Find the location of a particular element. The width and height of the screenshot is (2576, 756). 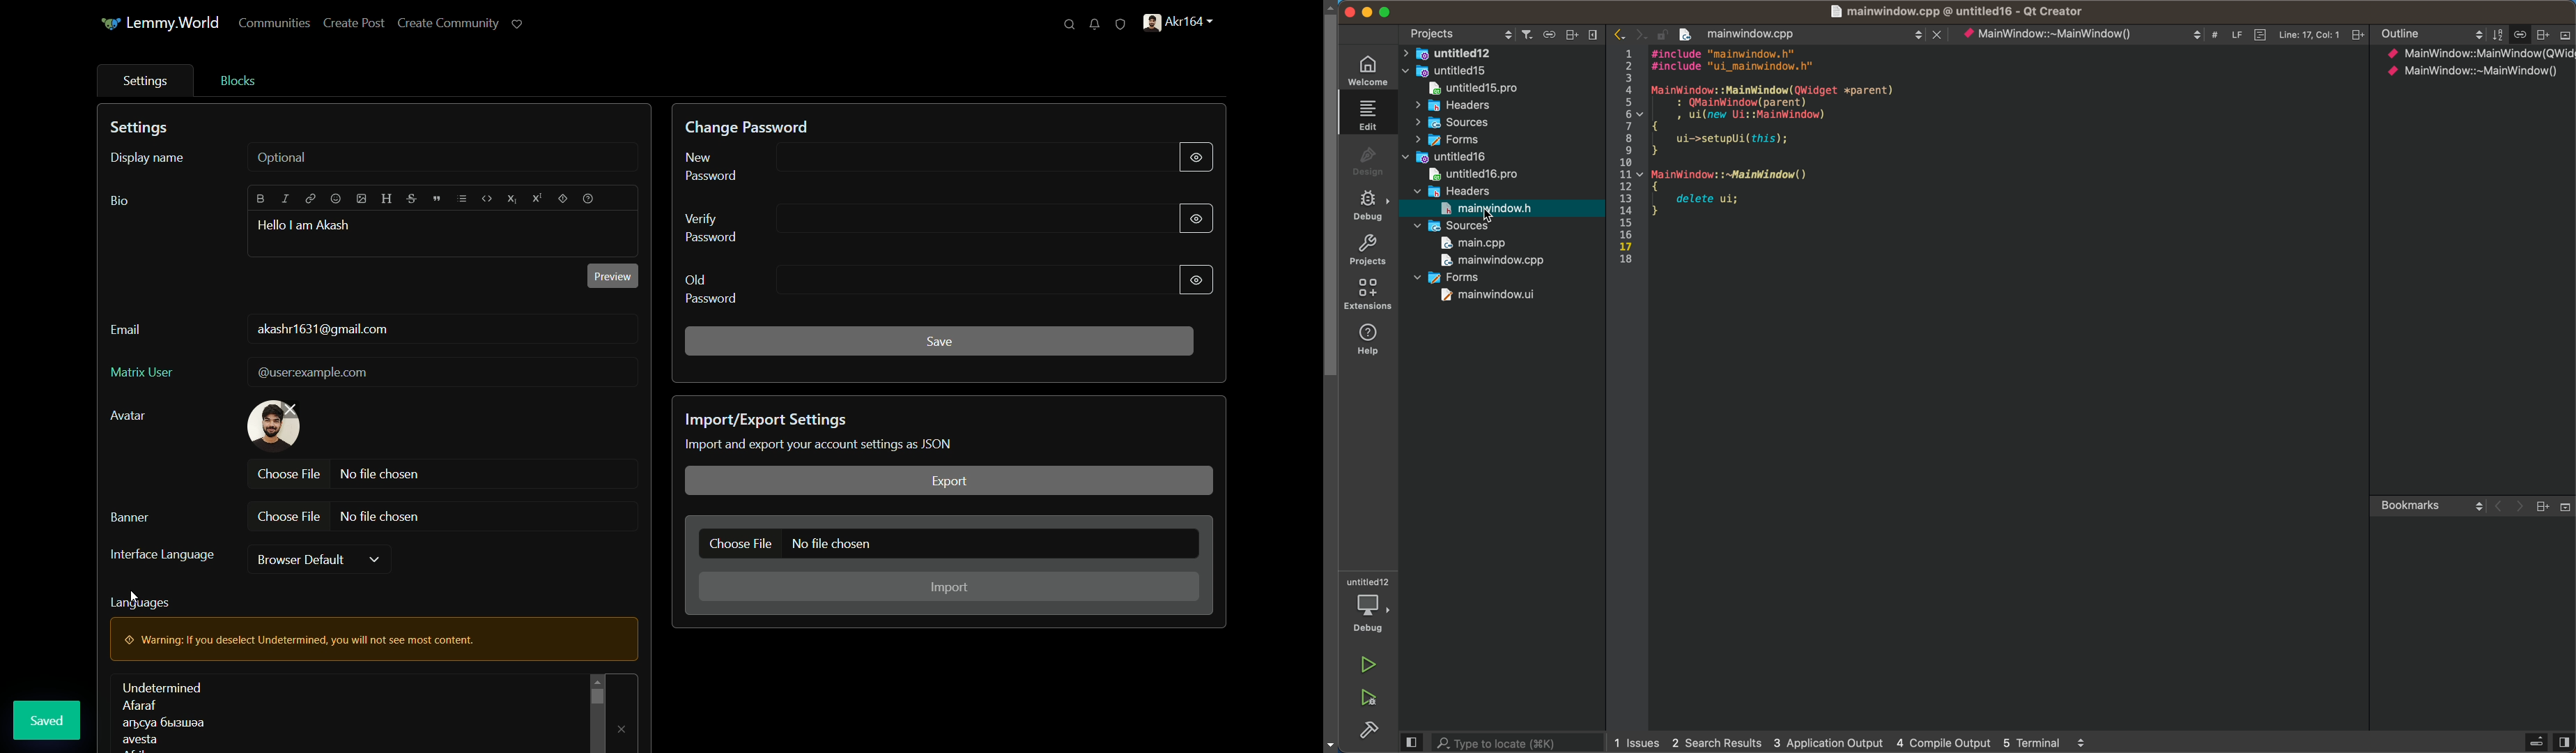

hello i am akash is located at coordinates (307, 226).